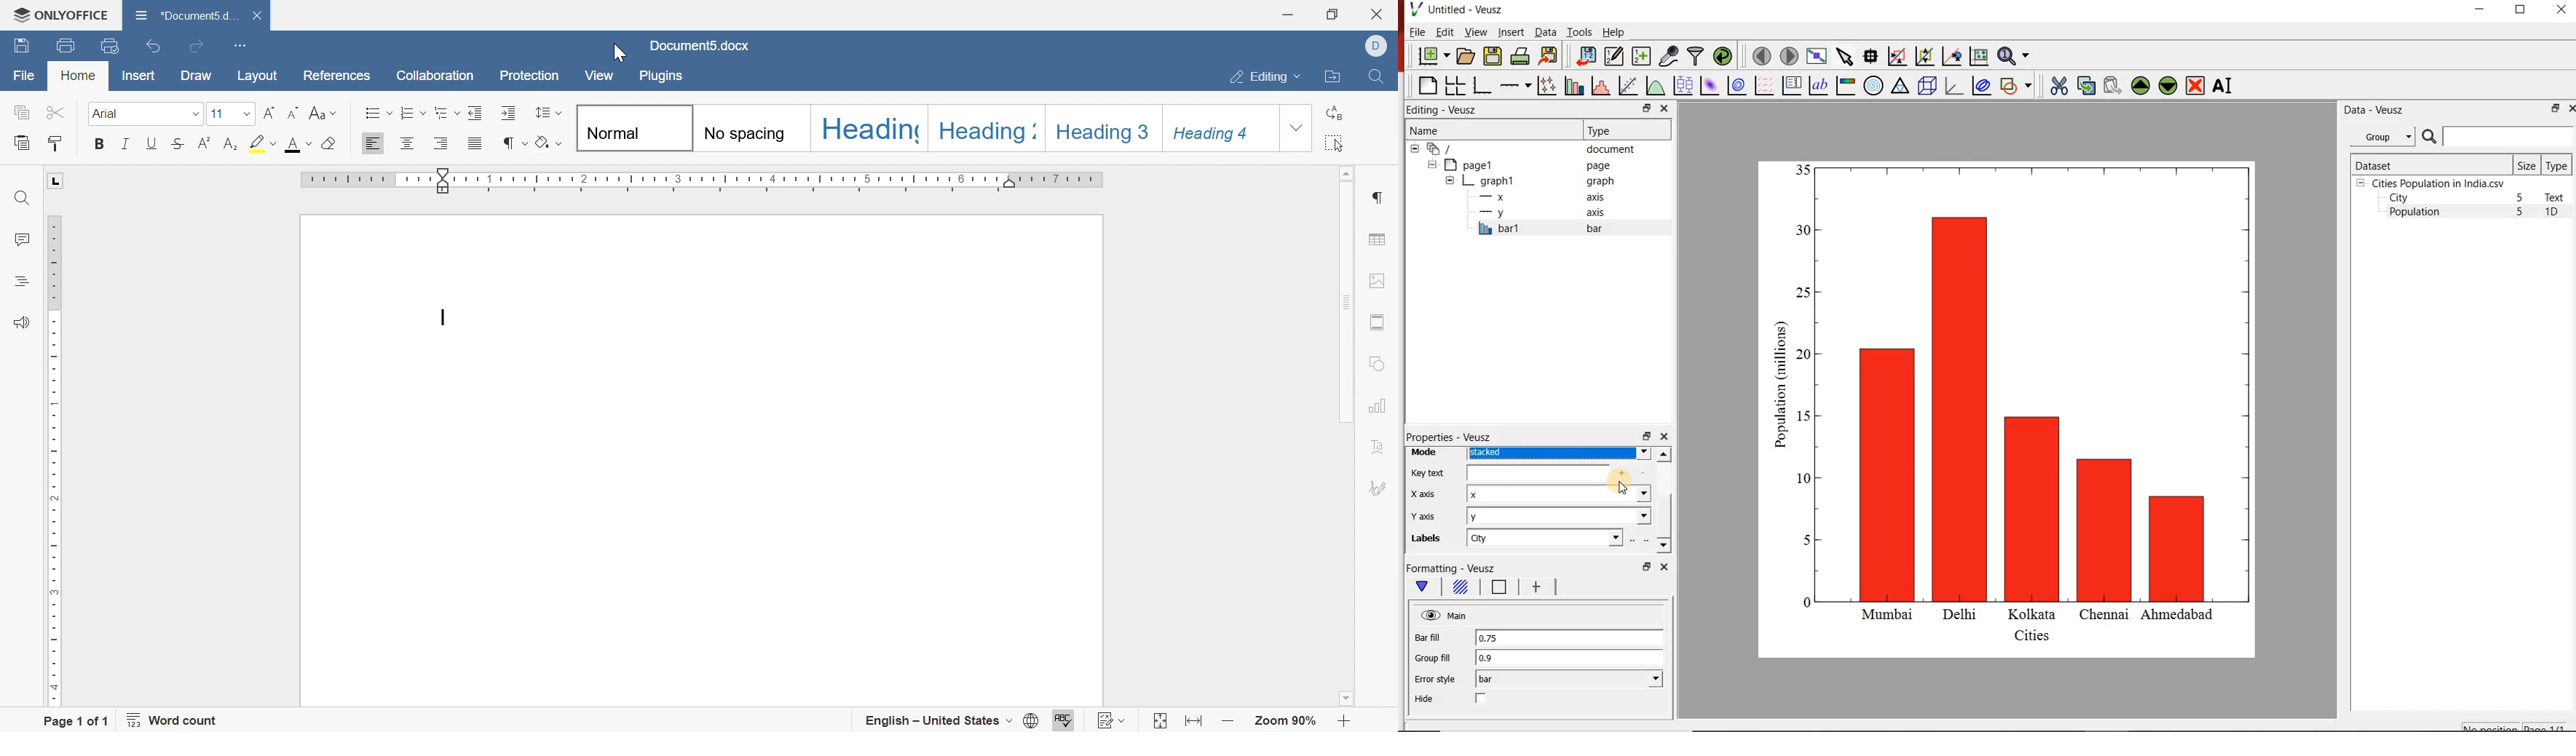 The width and height of the screenshot is (2576, 756). Describe the element at coordinates (2556, 108) in the screenshot. I see `restore` at that location.